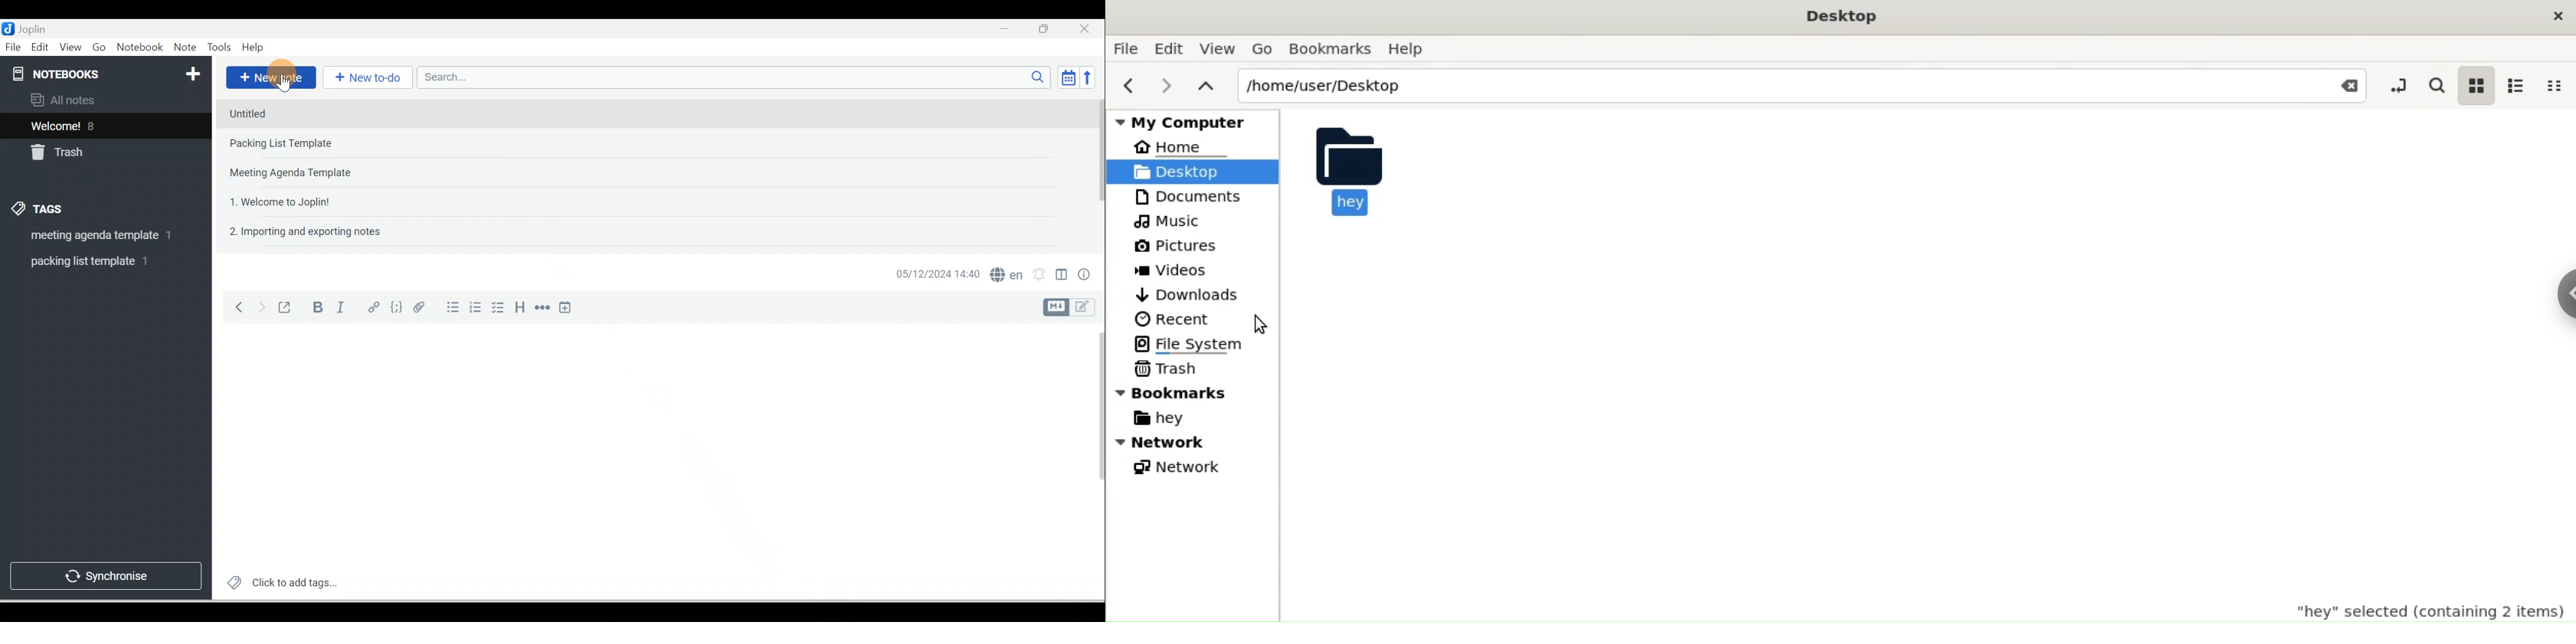 The height and width of the screenshot is (644, 2576). I want to click on Note, so click(184, 48).